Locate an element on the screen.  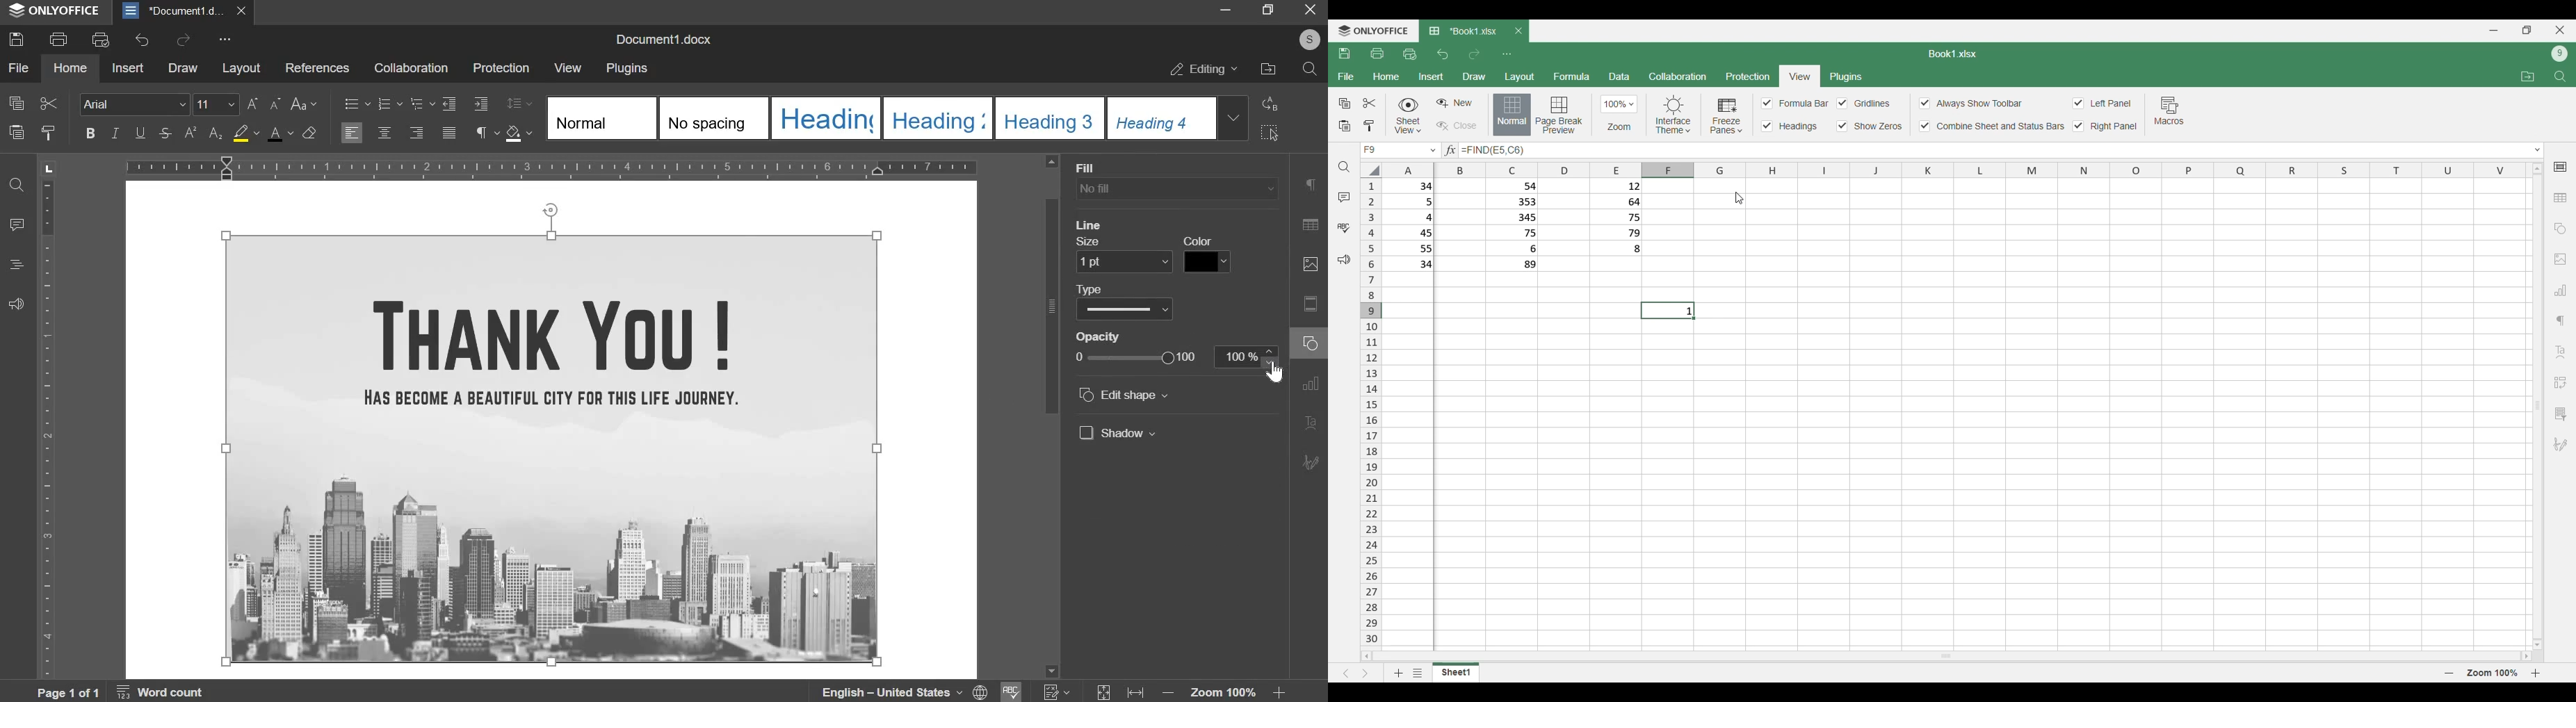
clear style is located at coordinates (50, 132).